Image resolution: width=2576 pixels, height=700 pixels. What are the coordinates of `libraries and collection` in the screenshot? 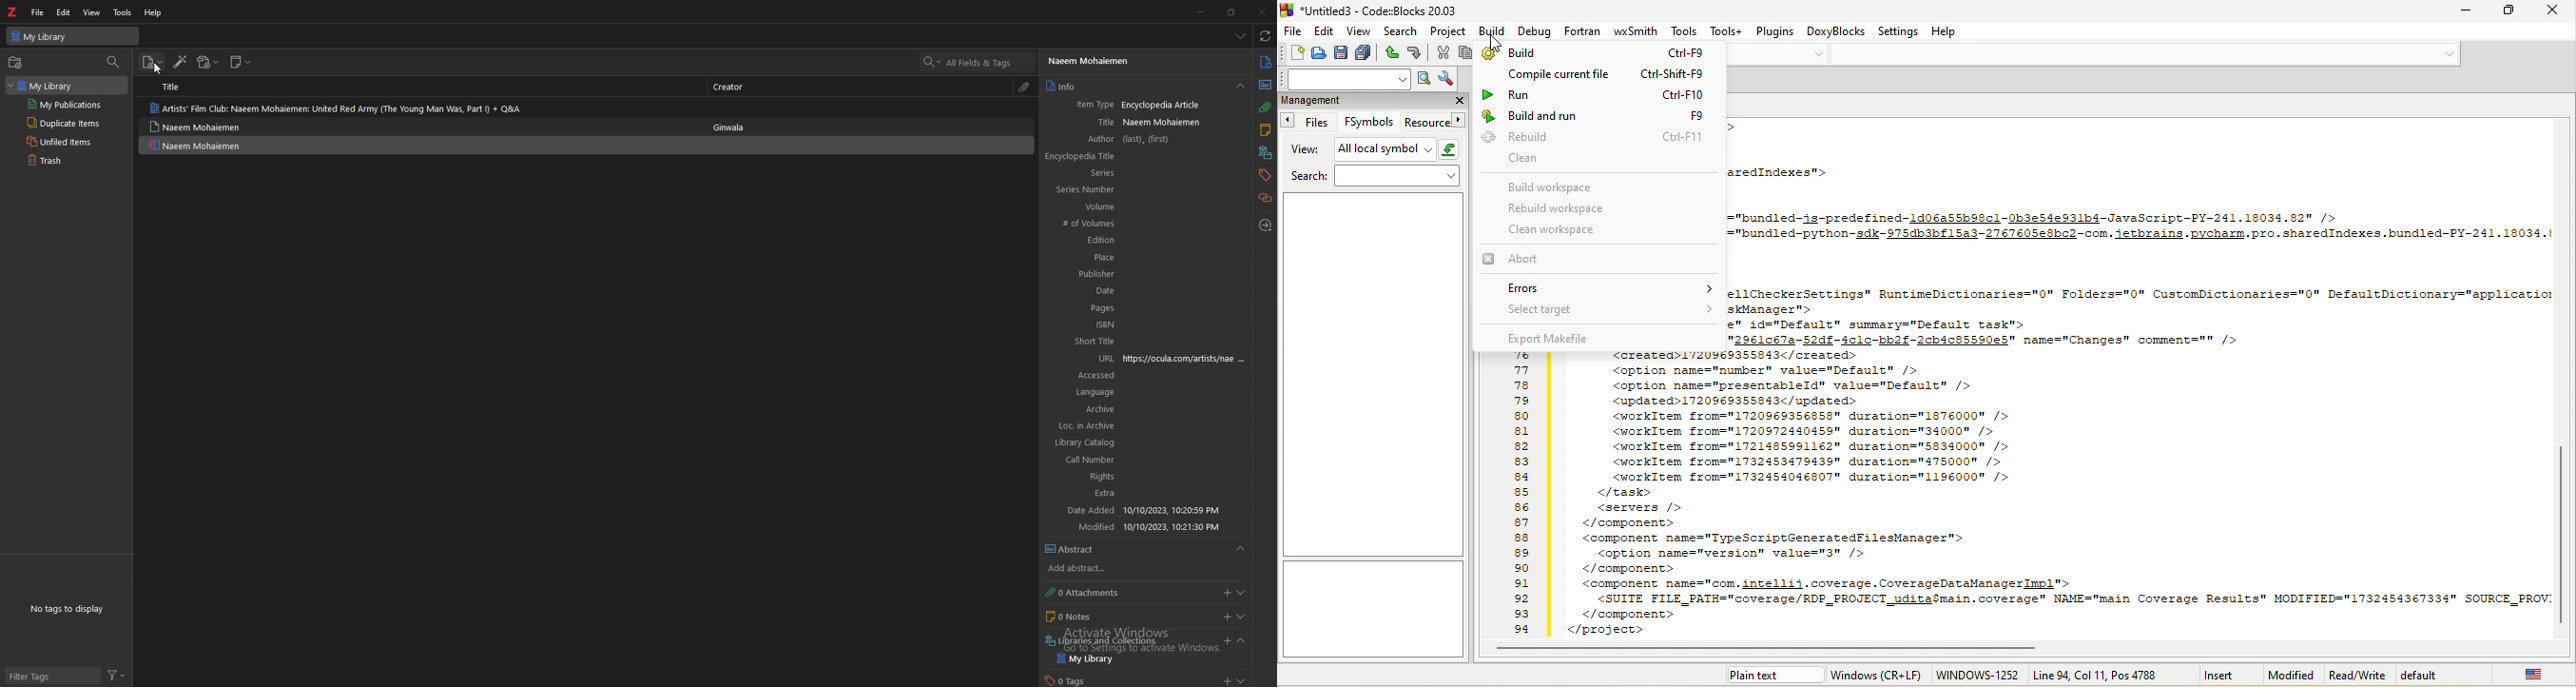 It's located at (1129, 637).